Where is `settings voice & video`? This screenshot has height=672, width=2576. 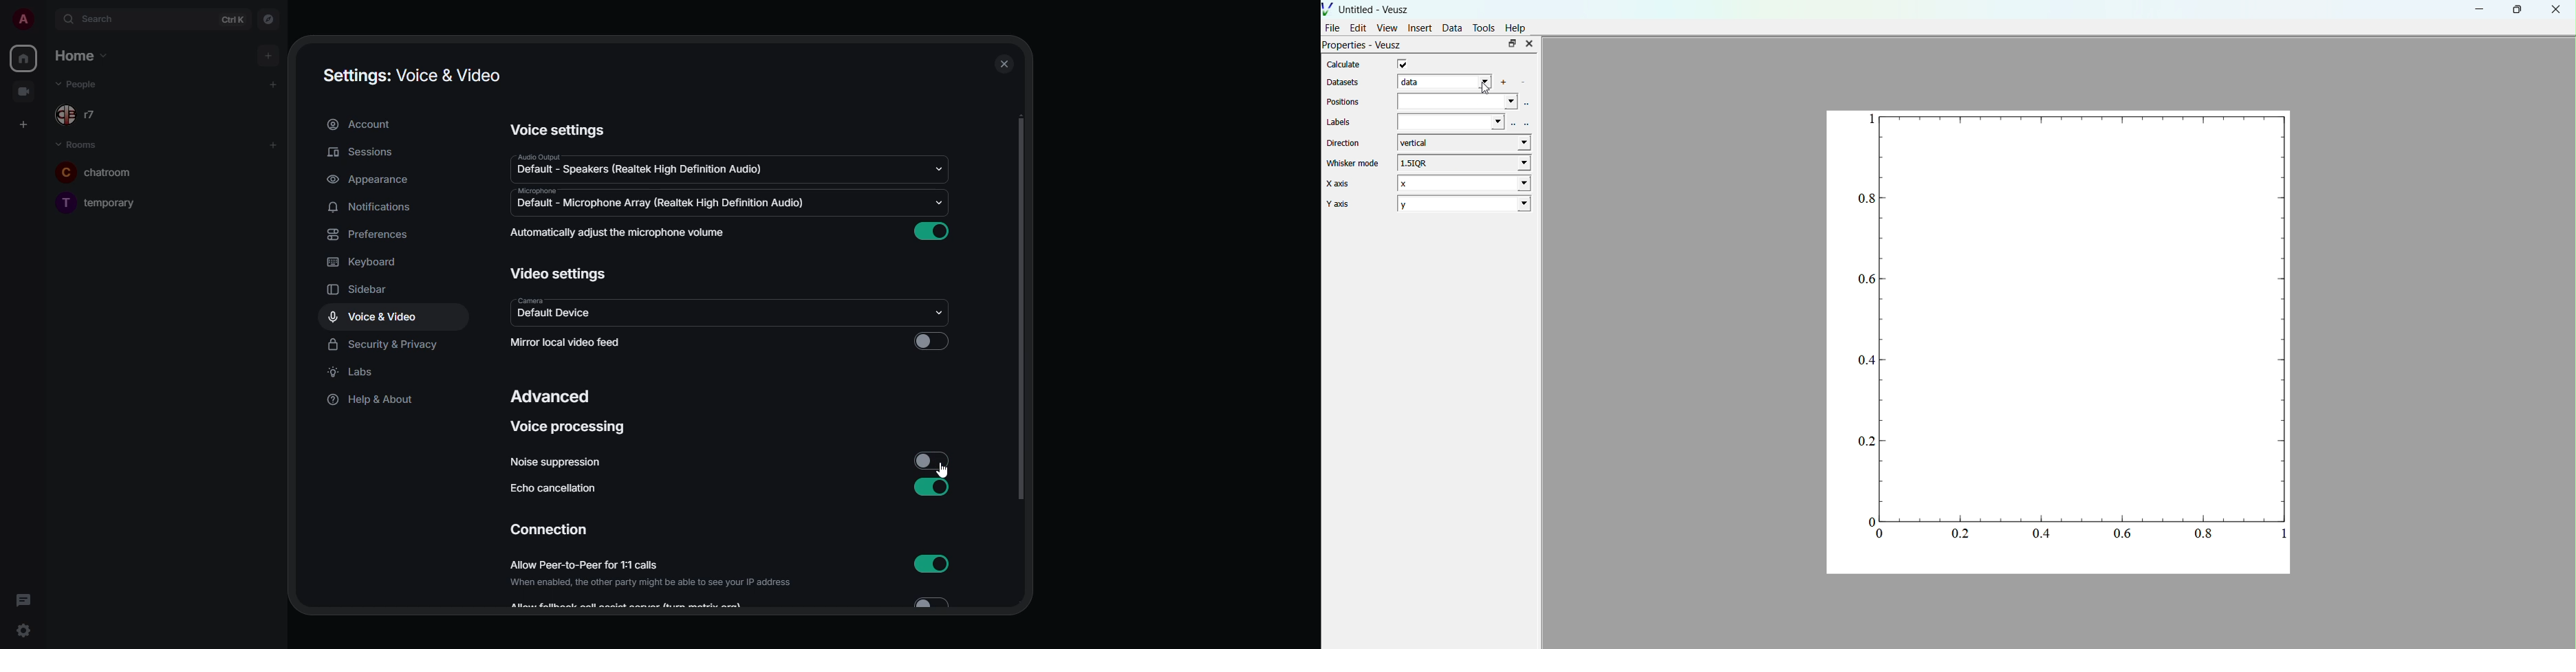 settings voice & video is located at coordinates (411, 76).